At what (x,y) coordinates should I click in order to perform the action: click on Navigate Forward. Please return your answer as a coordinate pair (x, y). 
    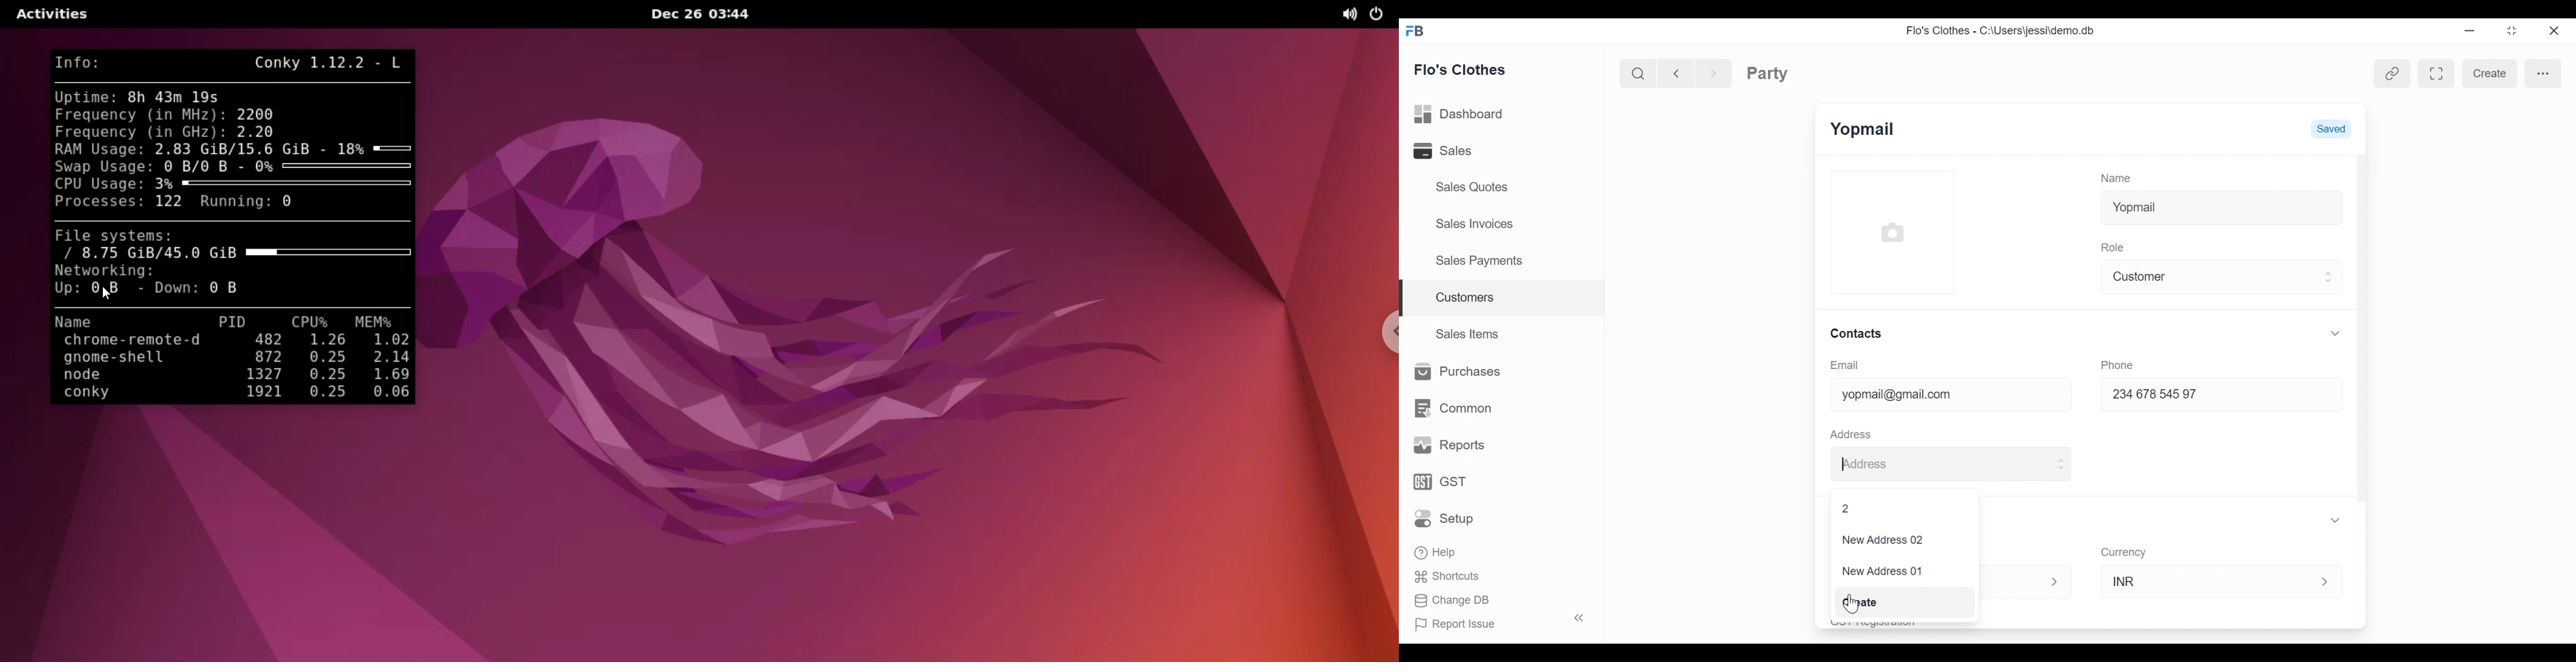
    Looking at the image, I should click on (1713, 72).